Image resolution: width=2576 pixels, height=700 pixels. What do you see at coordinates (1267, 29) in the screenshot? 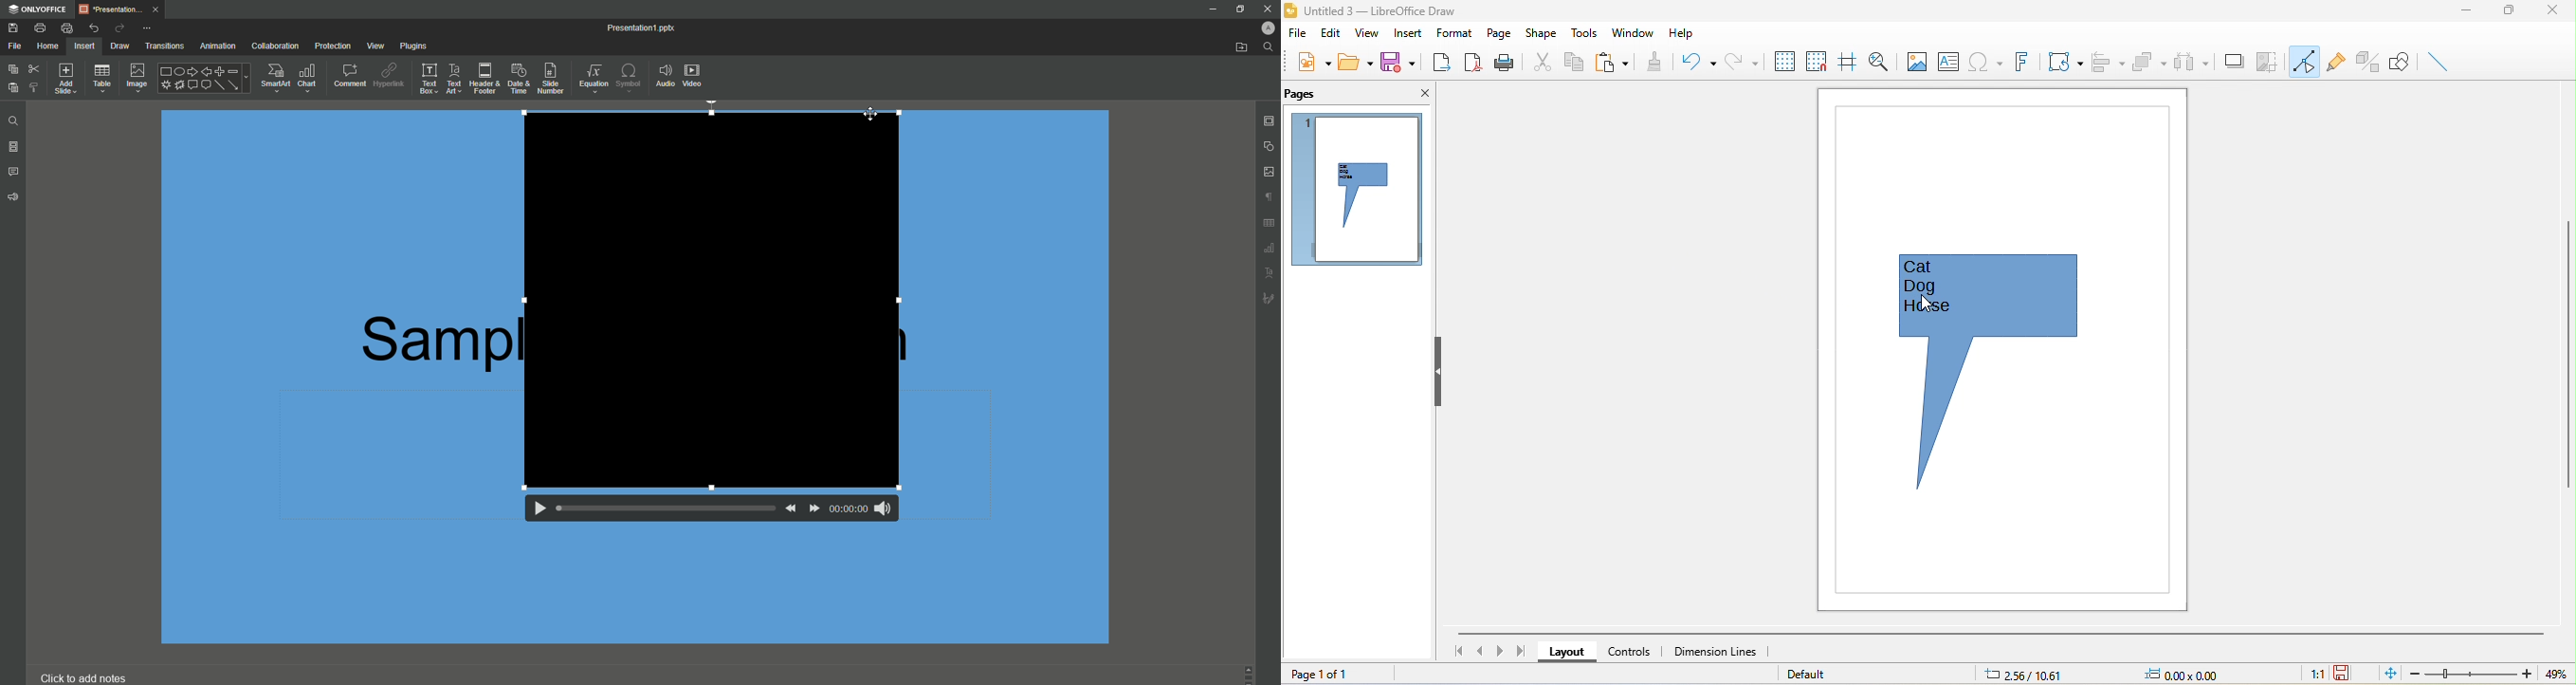
I see `Profile` at bounding box center [1267, 29].